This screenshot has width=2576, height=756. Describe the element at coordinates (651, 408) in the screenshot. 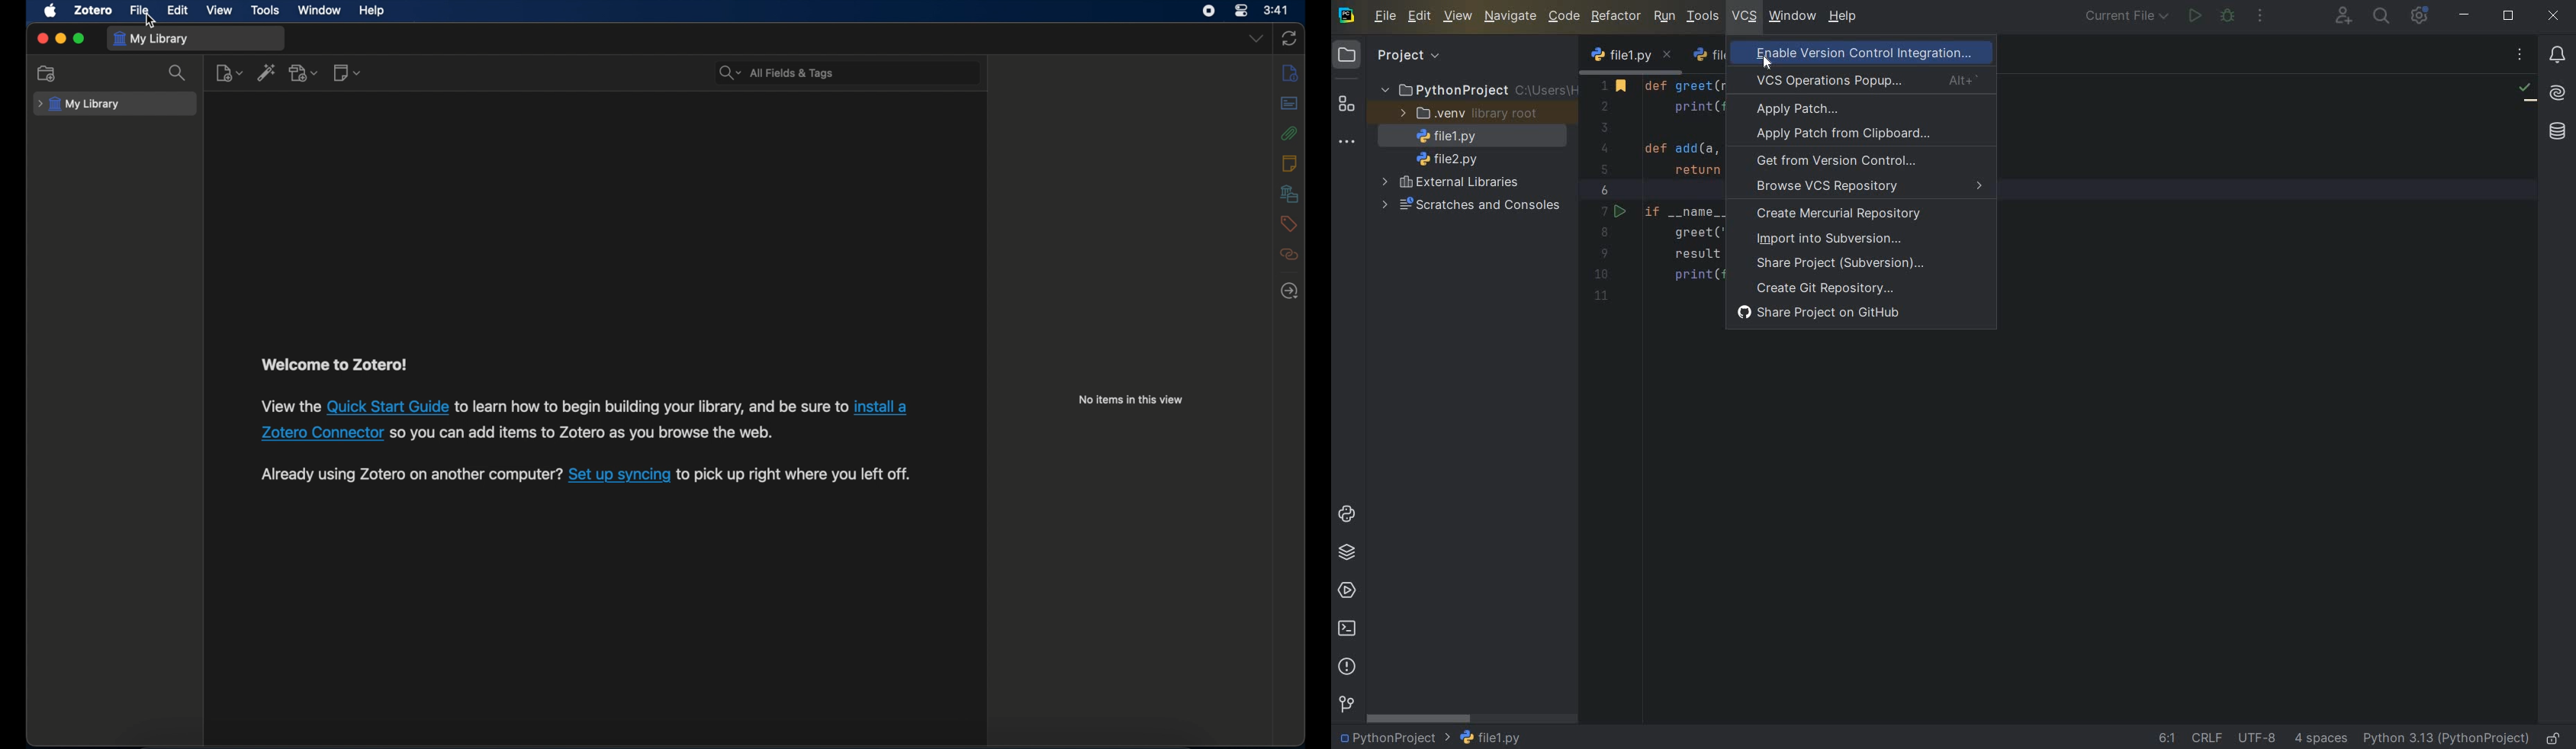

I see `text` at that location.